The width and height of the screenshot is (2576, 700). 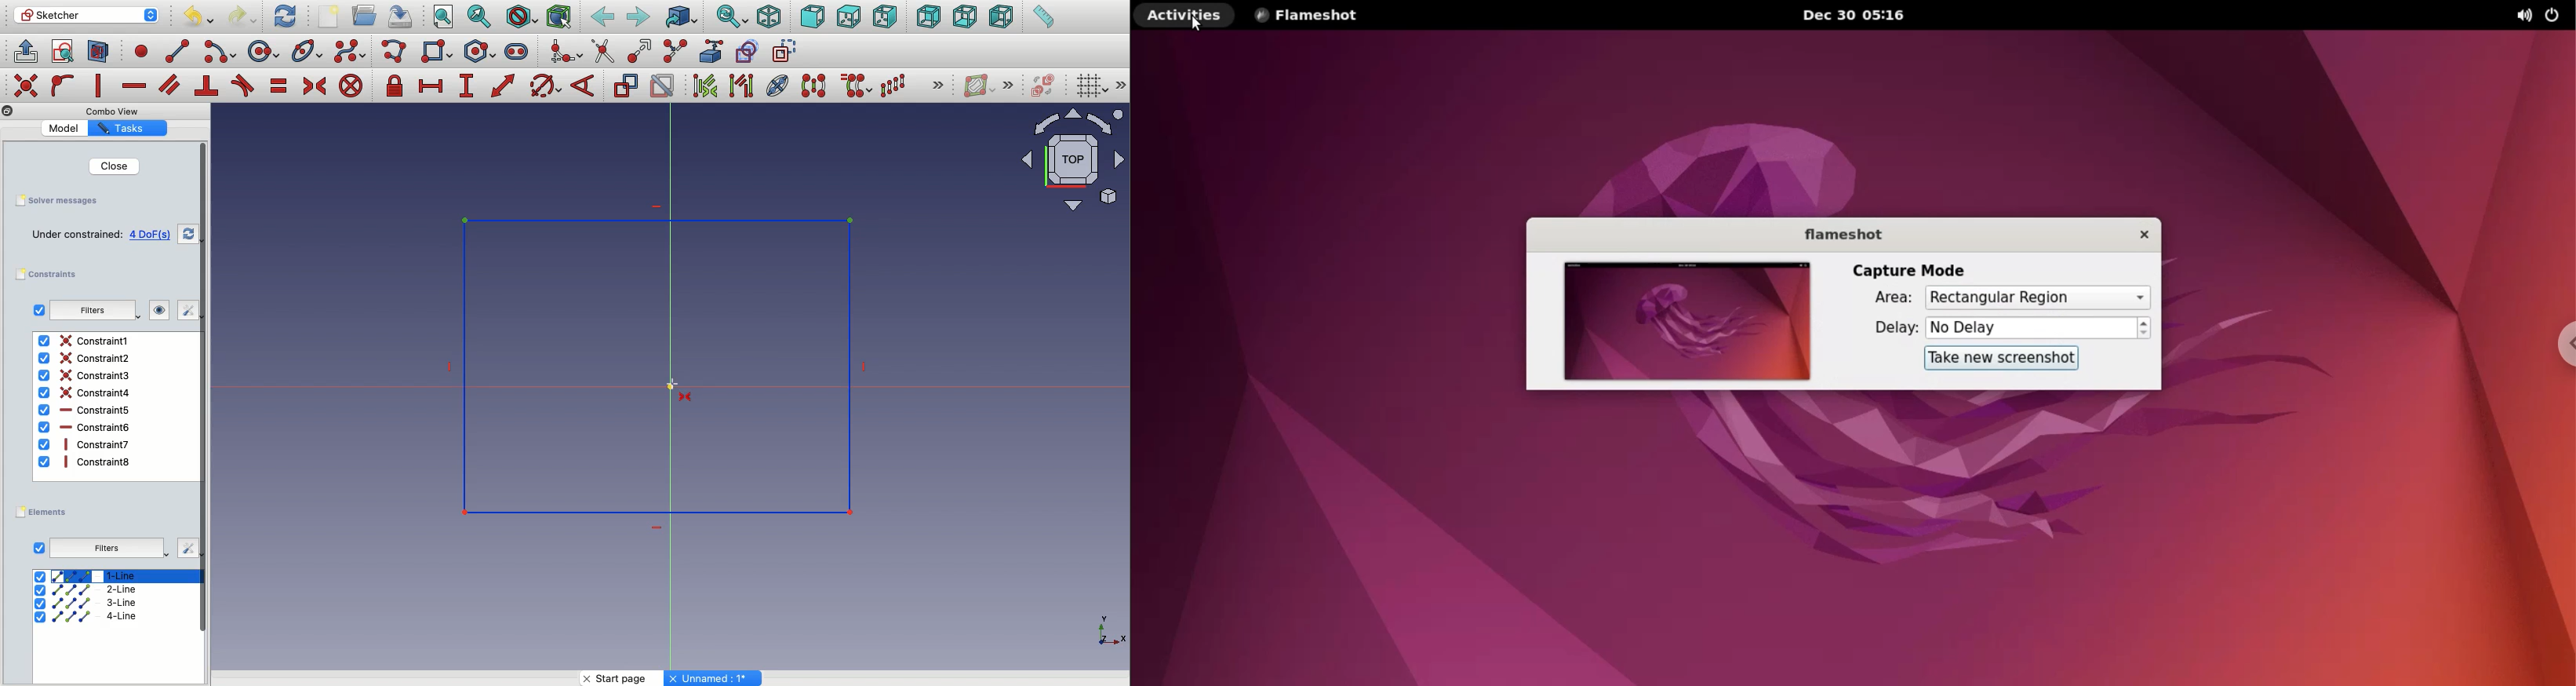 I want to click on New, so click(x=332, y=18).